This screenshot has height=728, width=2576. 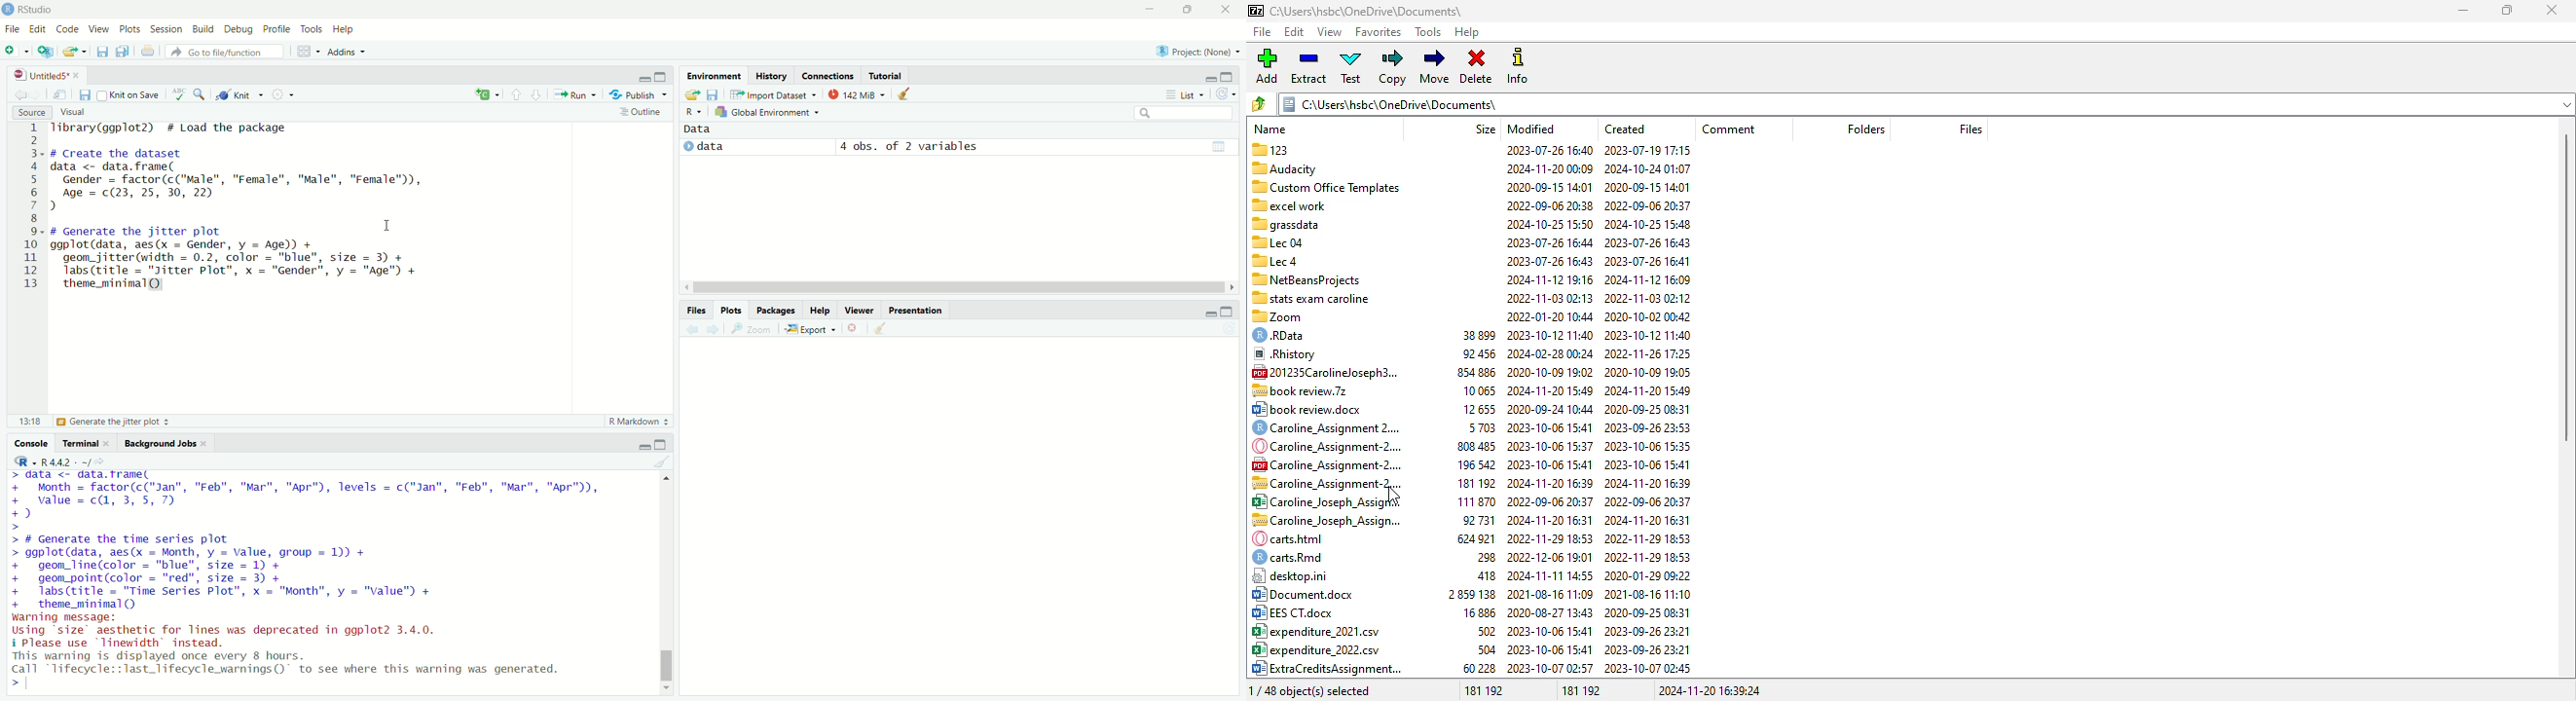 What do you see at coordinates (915, 310) in the screenshot?
I see `presentation` at bounding box center [915, 310].